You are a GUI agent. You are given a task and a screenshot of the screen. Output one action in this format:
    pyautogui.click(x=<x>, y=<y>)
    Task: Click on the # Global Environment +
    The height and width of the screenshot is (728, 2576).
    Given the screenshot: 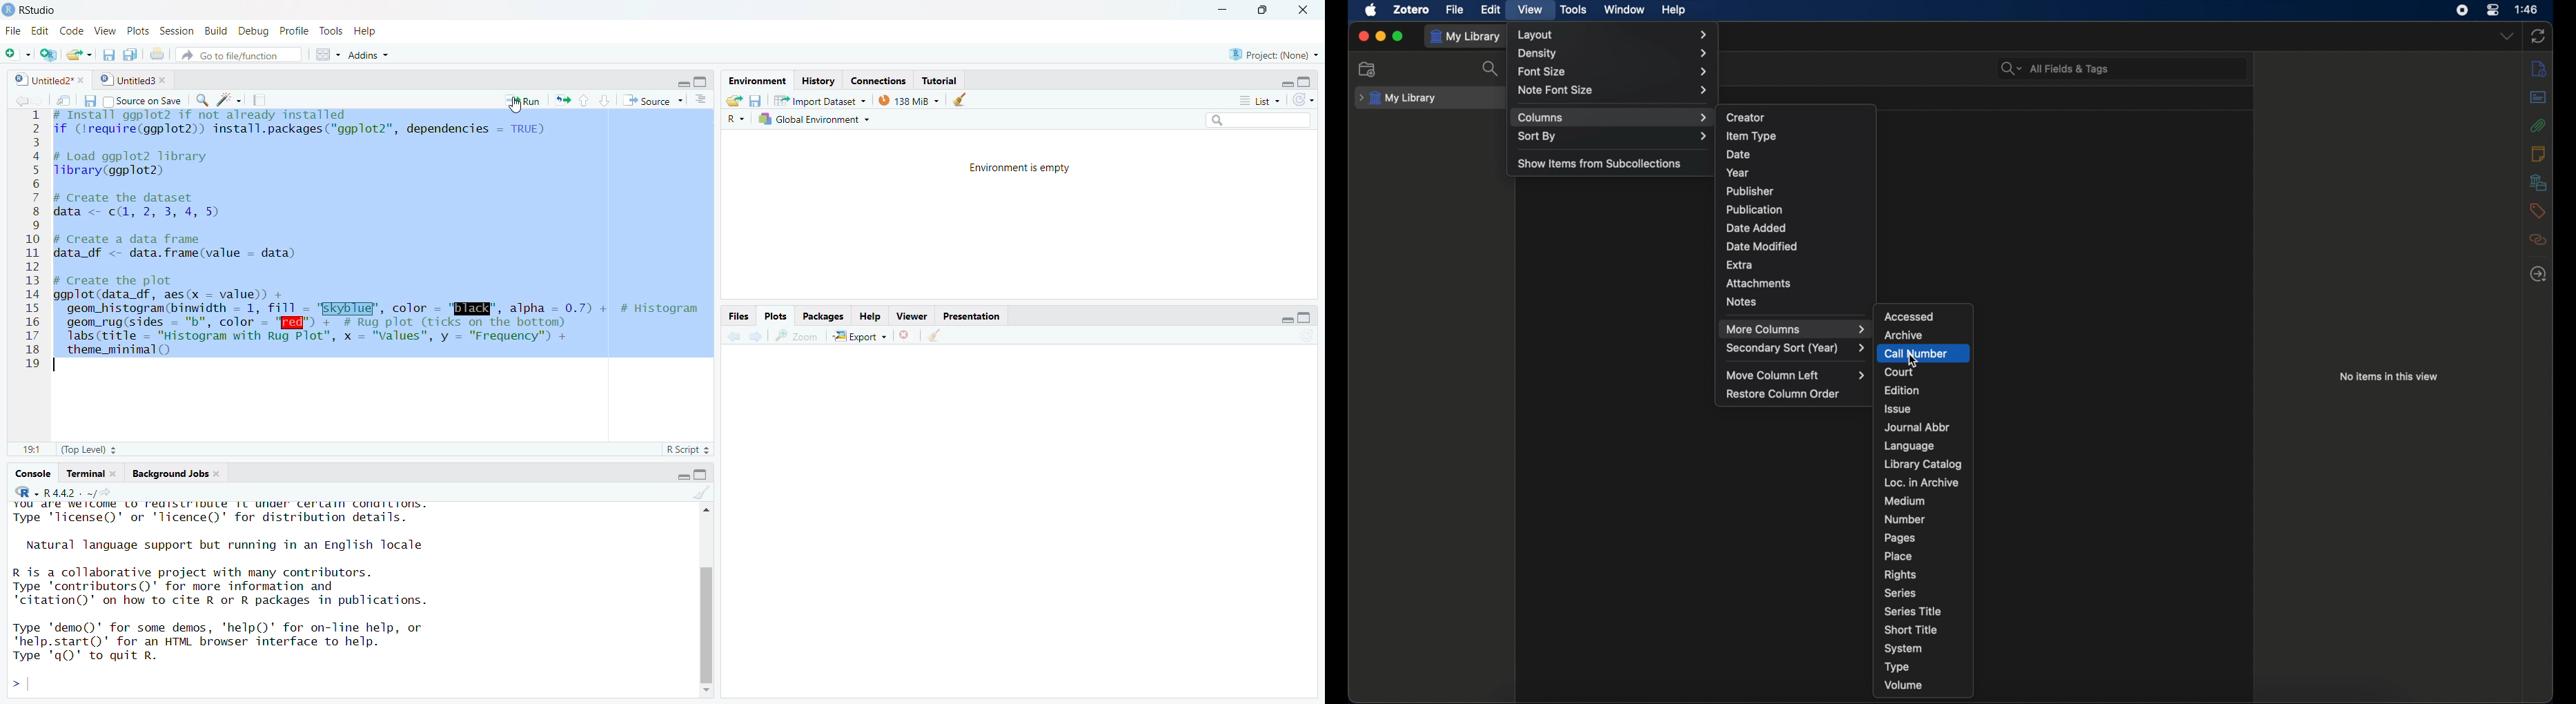 What is the action you would take?
    pyautogui.click(x=813, y=117)
    